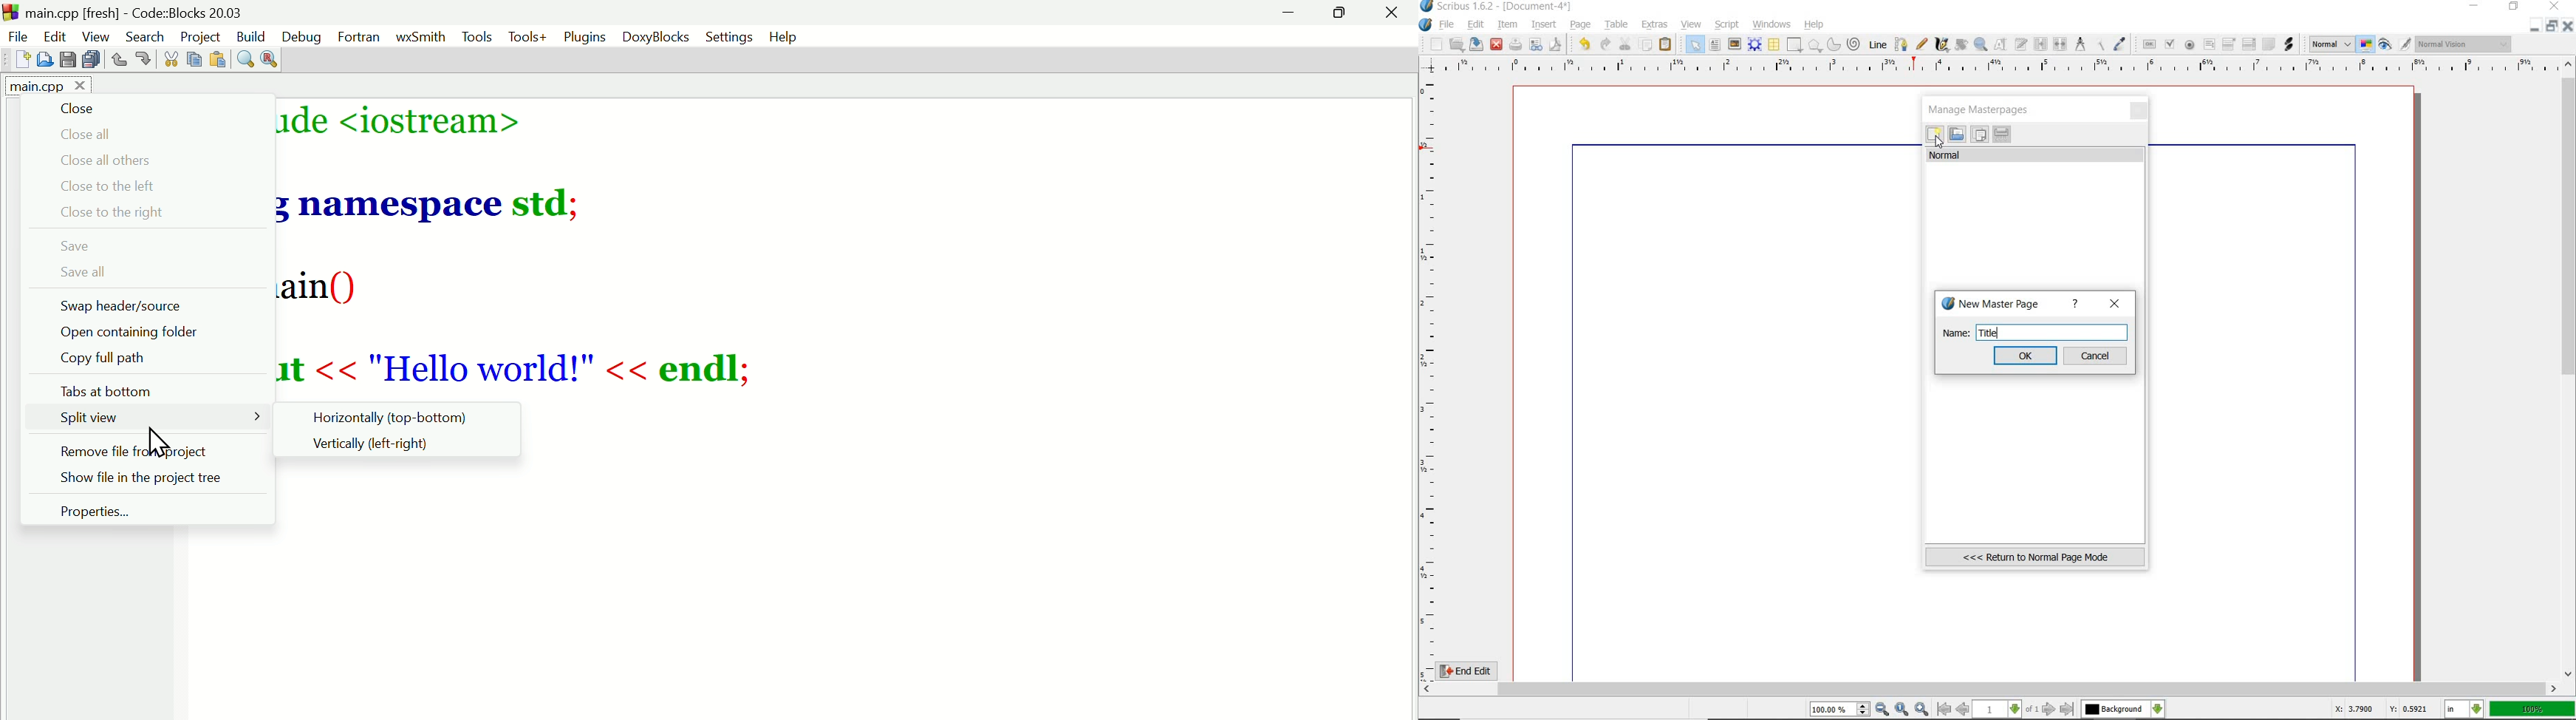  What do you see at coordinates (1447, 25) in the screenshot?
I see `file` at bounding box center [1447, 25].